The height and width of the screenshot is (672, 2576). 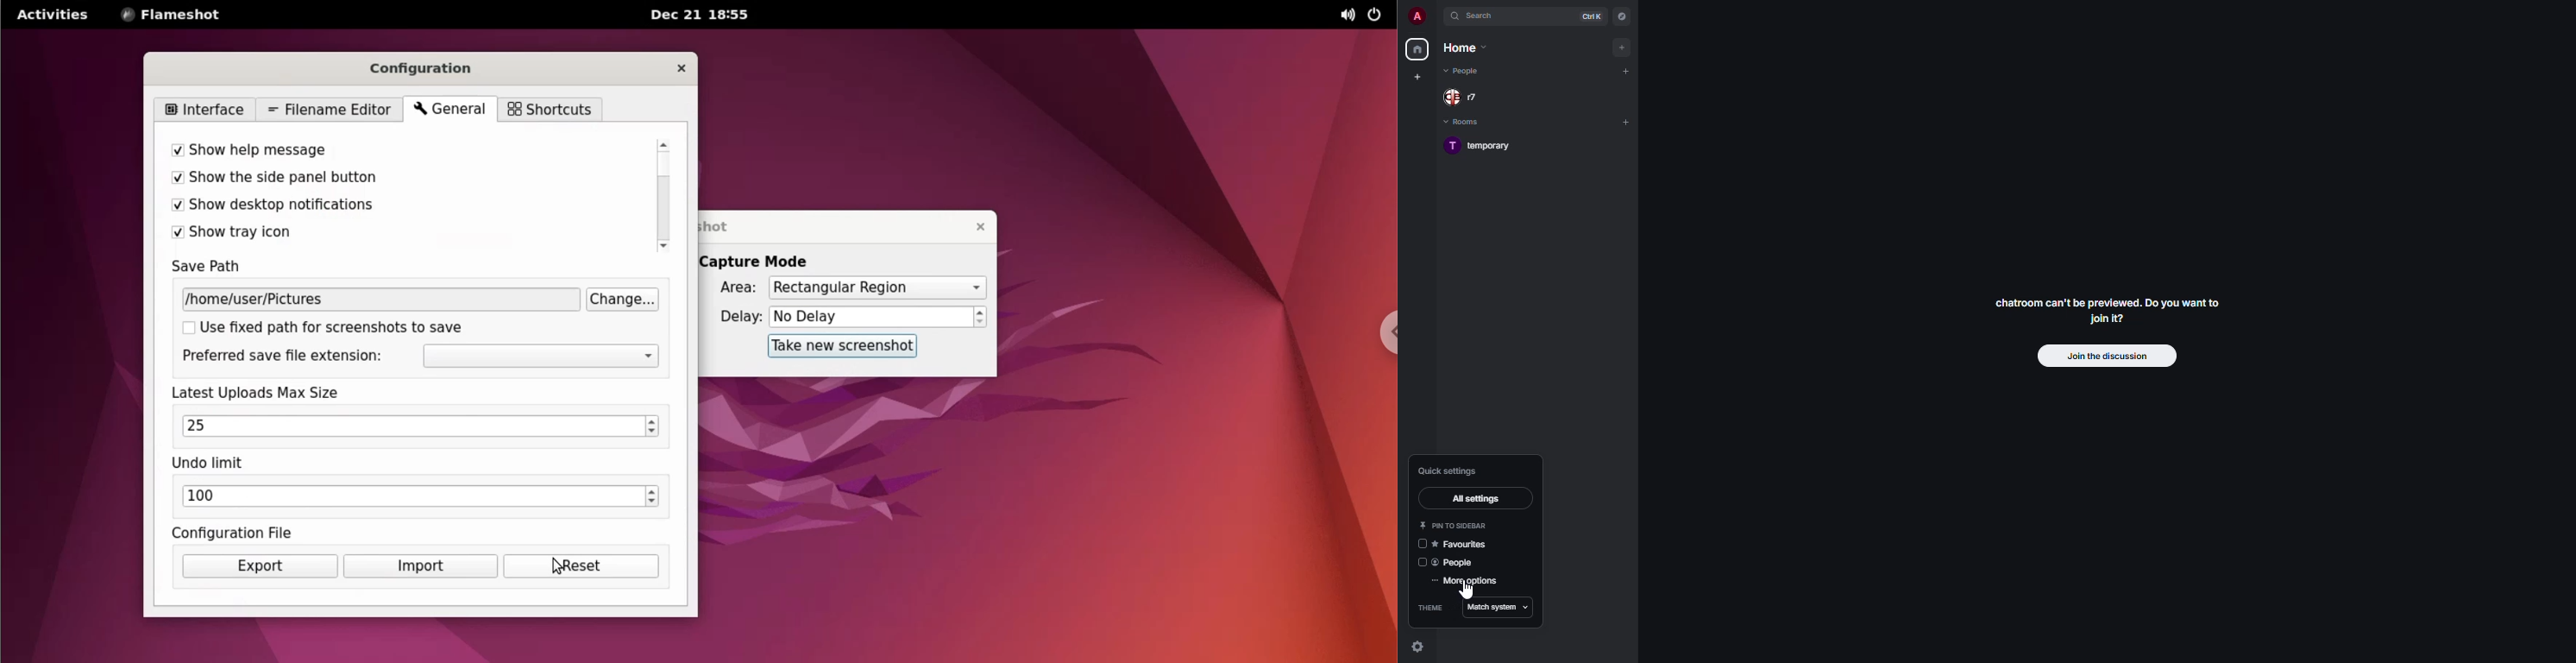 I want to click on chatroom can't be previewed, so click(x=2108, y=313).